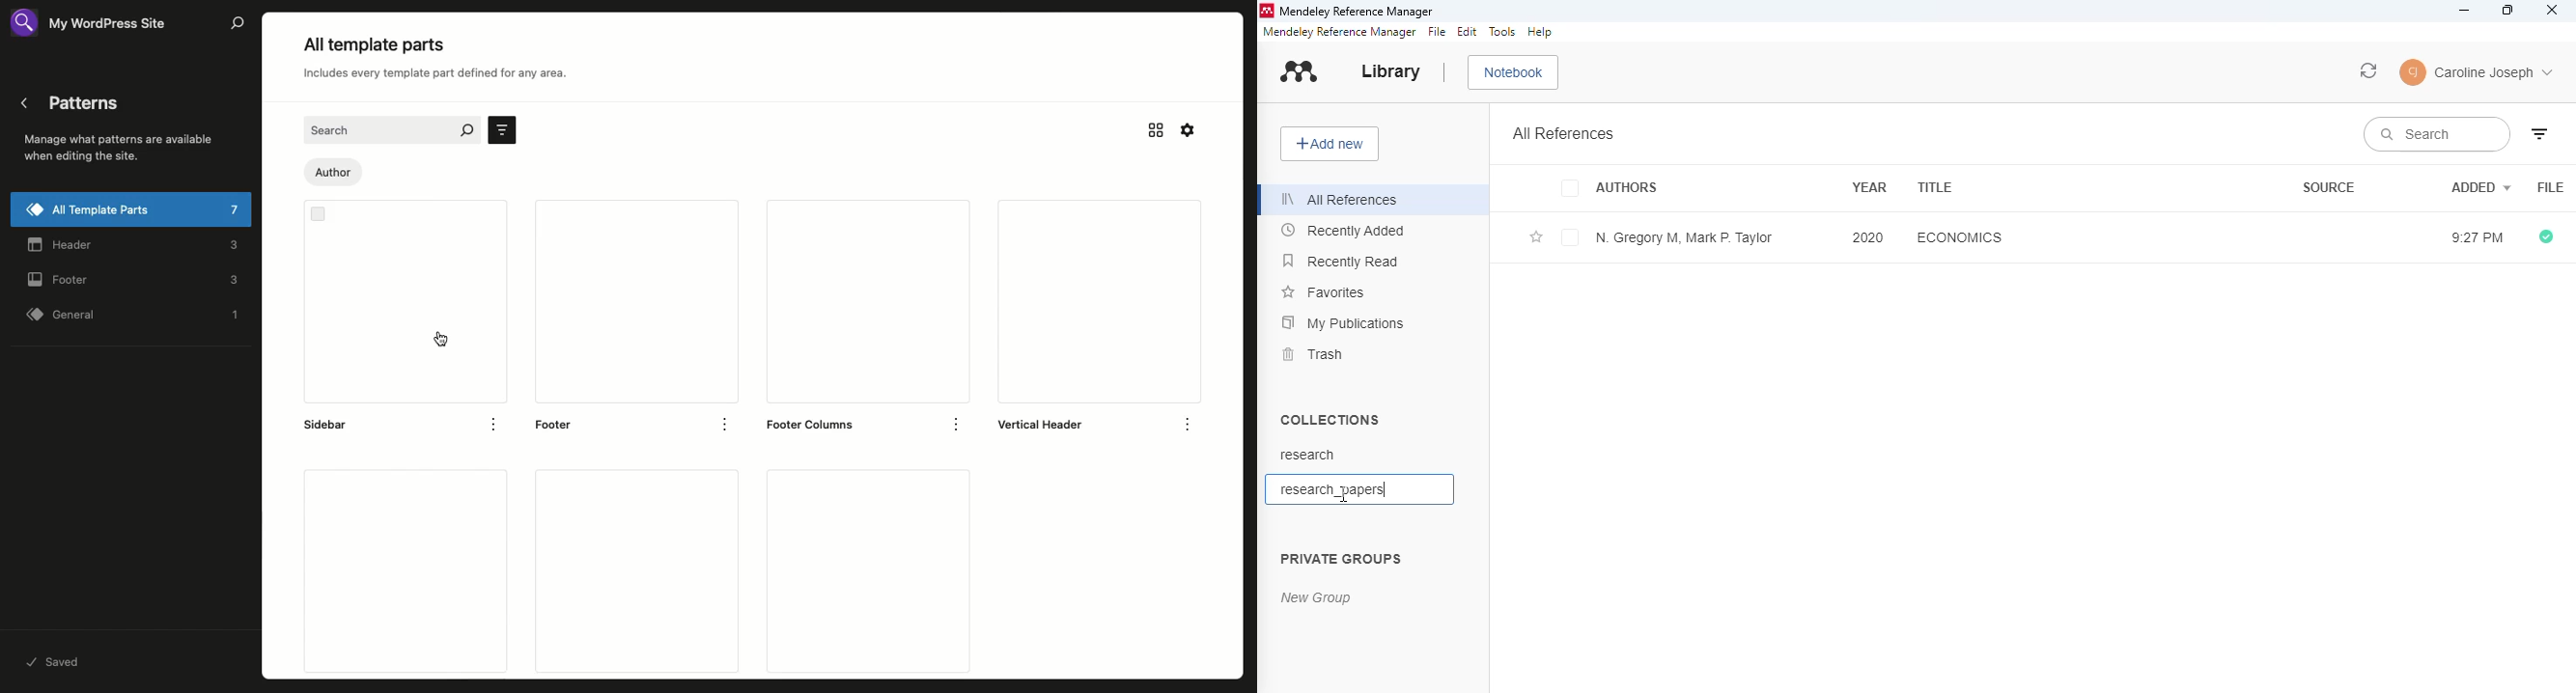 This screenshot has height=700, width=2576. Describe the element at coordinates (1868, 236) in the screenshot. I see `2020` at that location.